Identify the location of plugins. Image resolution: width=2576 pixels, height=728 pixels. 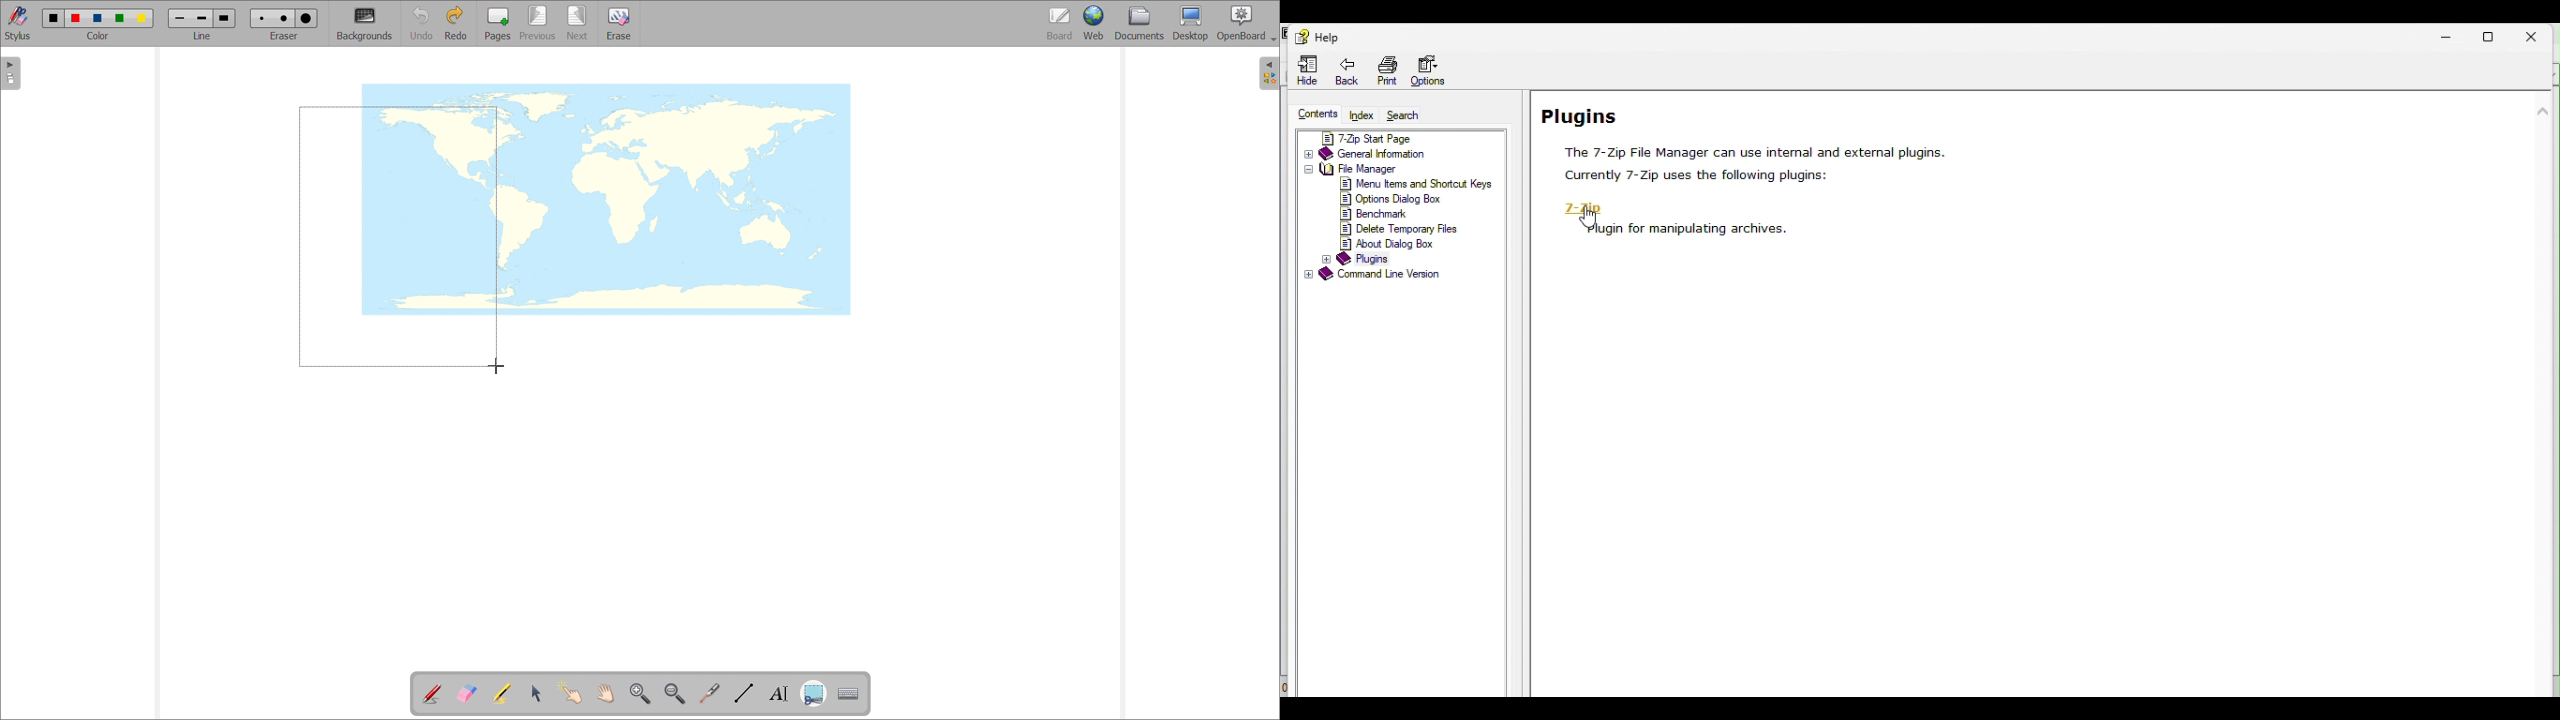
(1585, 115).